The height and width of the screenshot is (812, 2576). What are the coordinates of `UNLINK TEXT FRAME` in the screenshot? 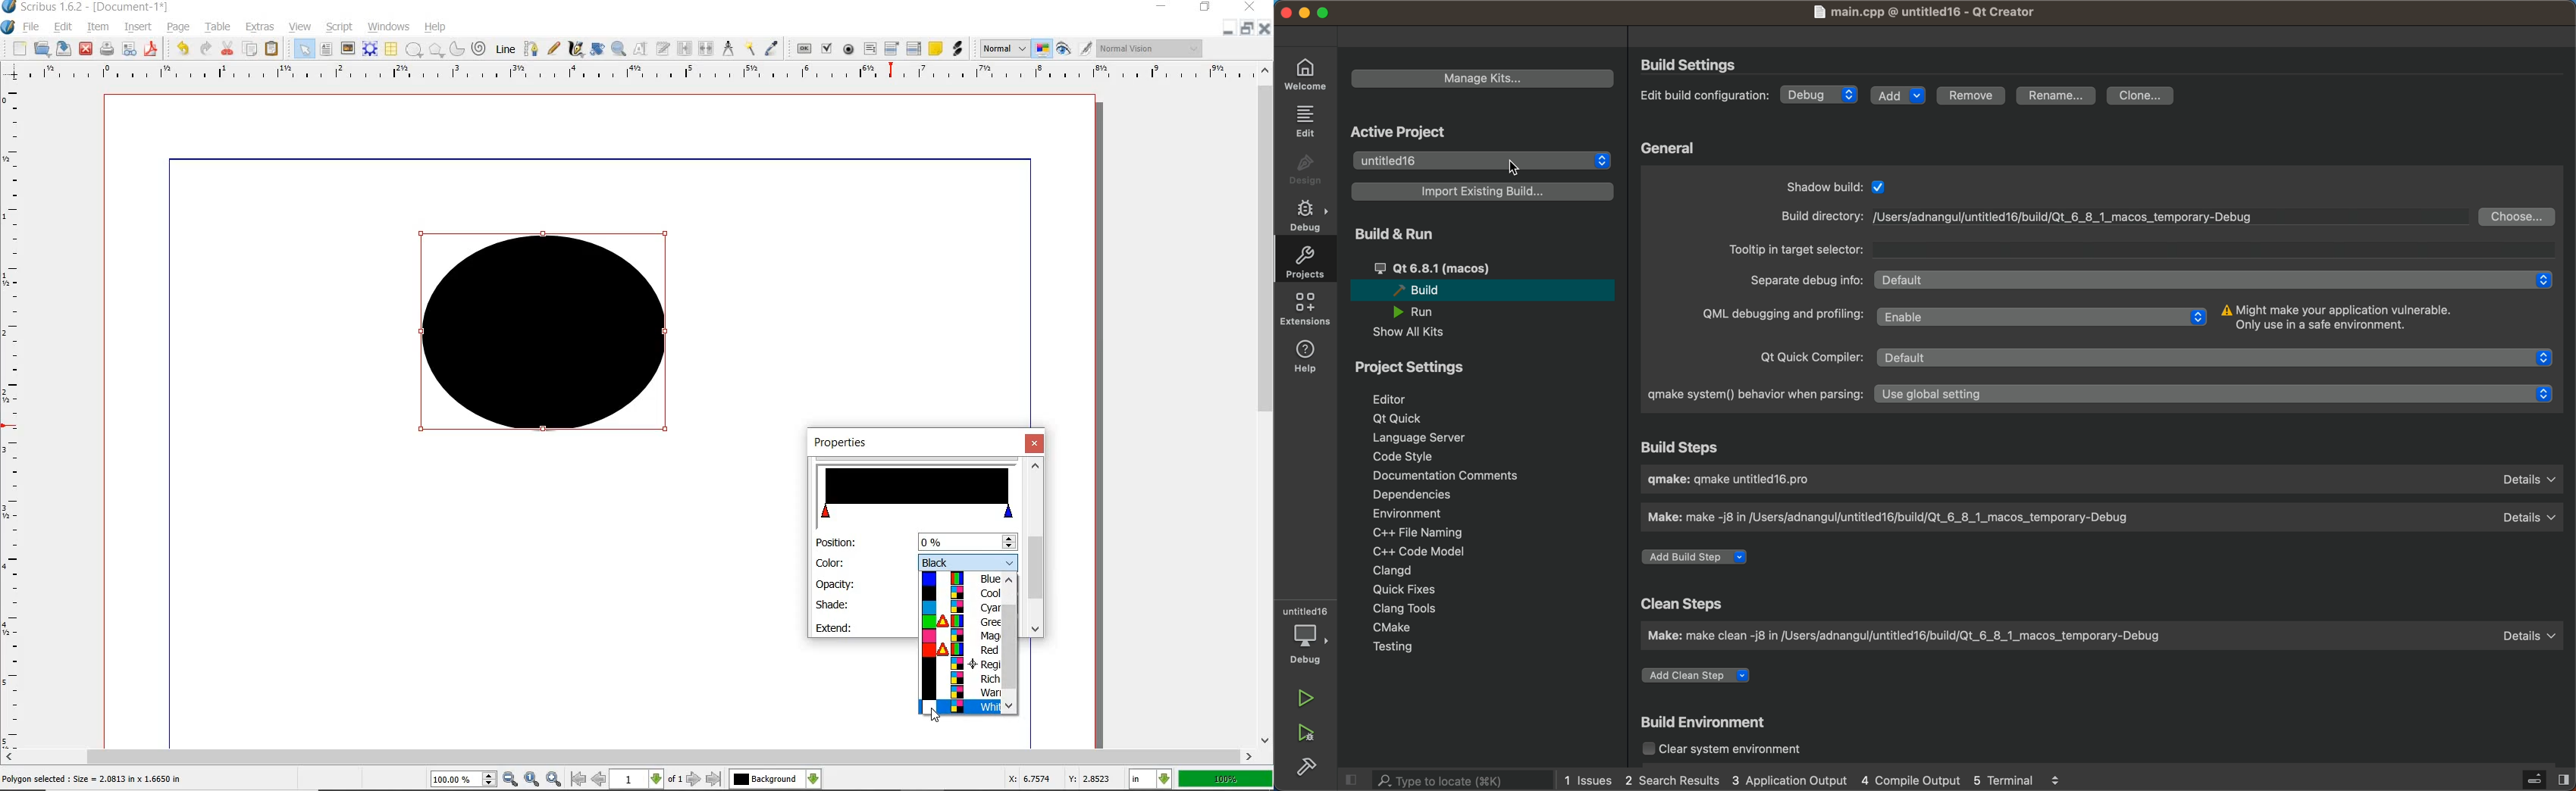 It's located at (704, 48).